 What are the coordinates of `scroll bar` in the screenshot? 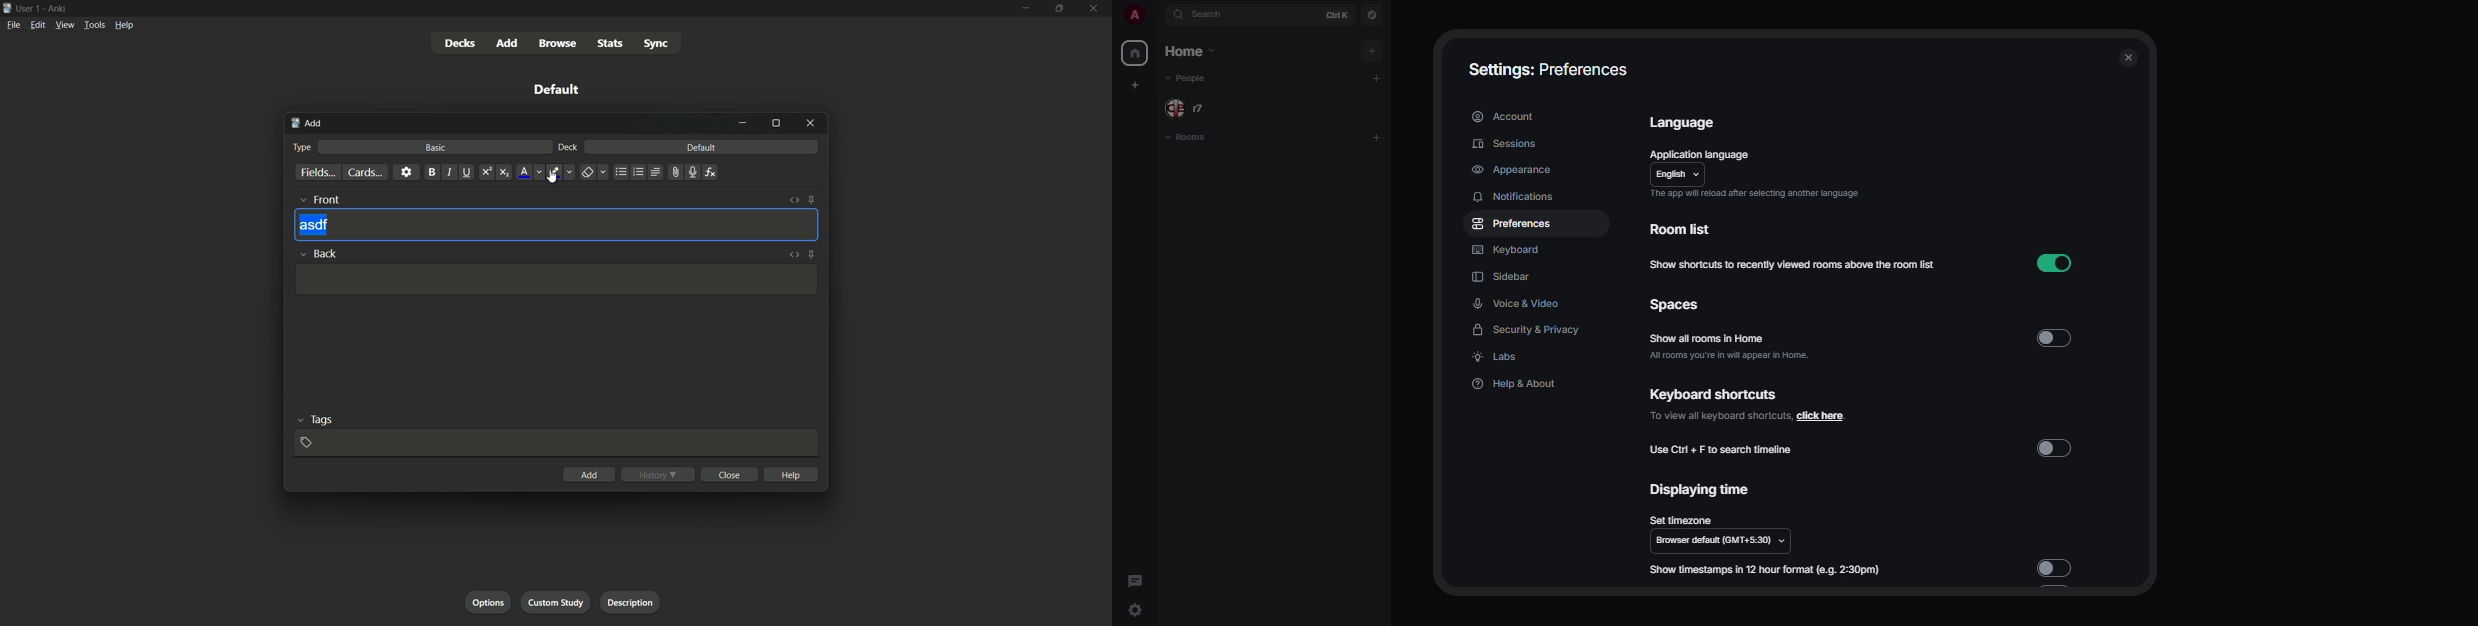 It's located at (2142, 173).